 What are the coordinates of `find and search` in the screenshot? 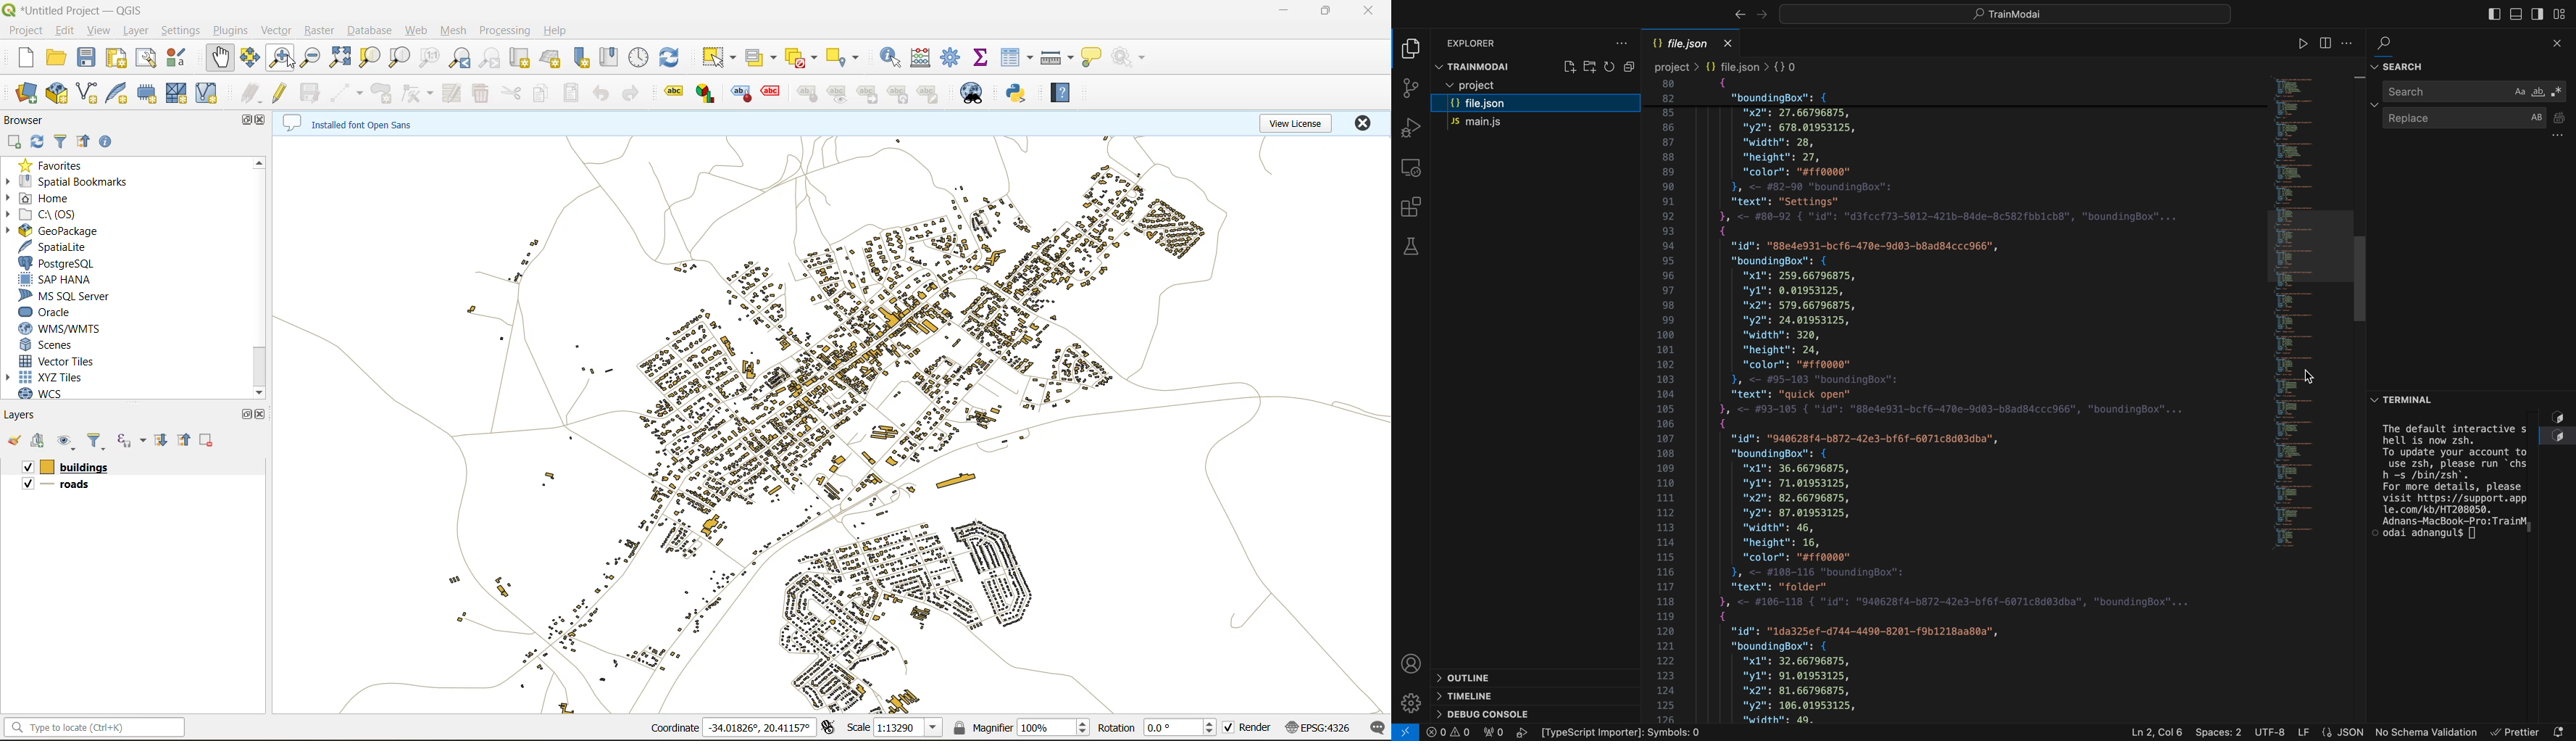 It's located at (2475, 52).